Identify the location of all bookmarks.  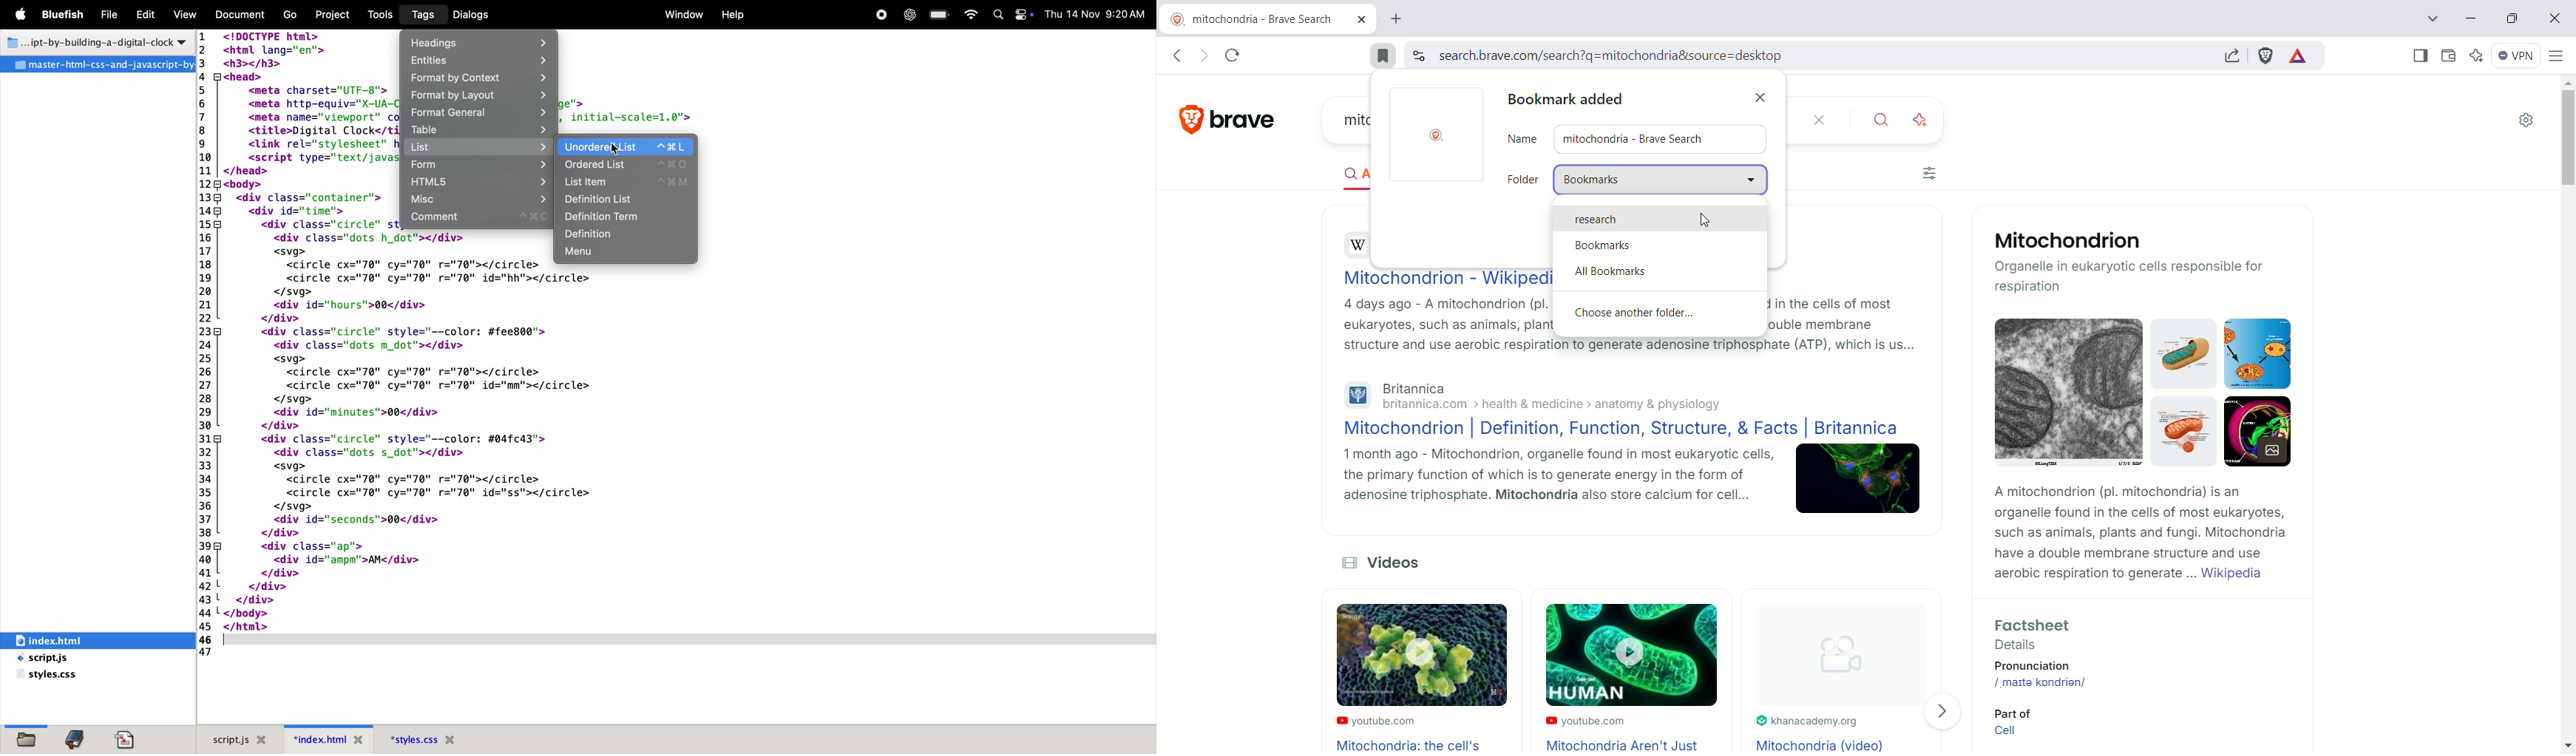
(1659, 270).